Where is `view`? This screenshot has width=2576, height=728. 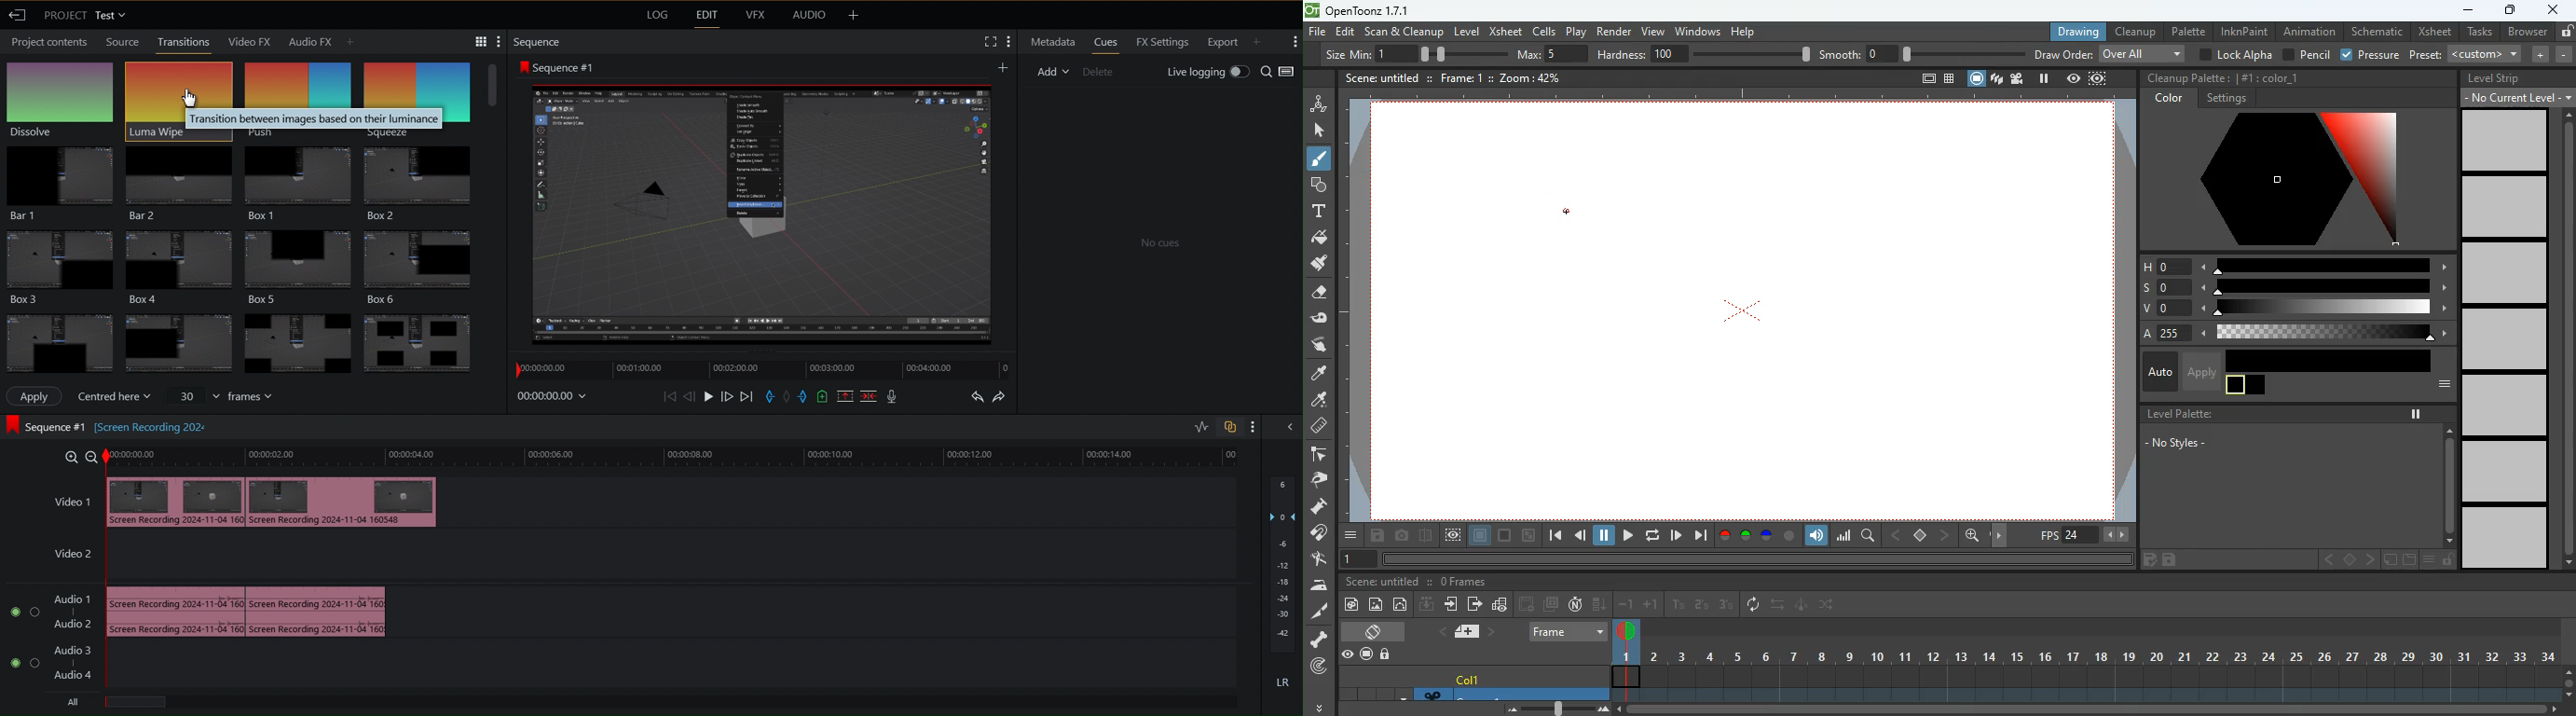 view is located at coordinates (1651, 29).